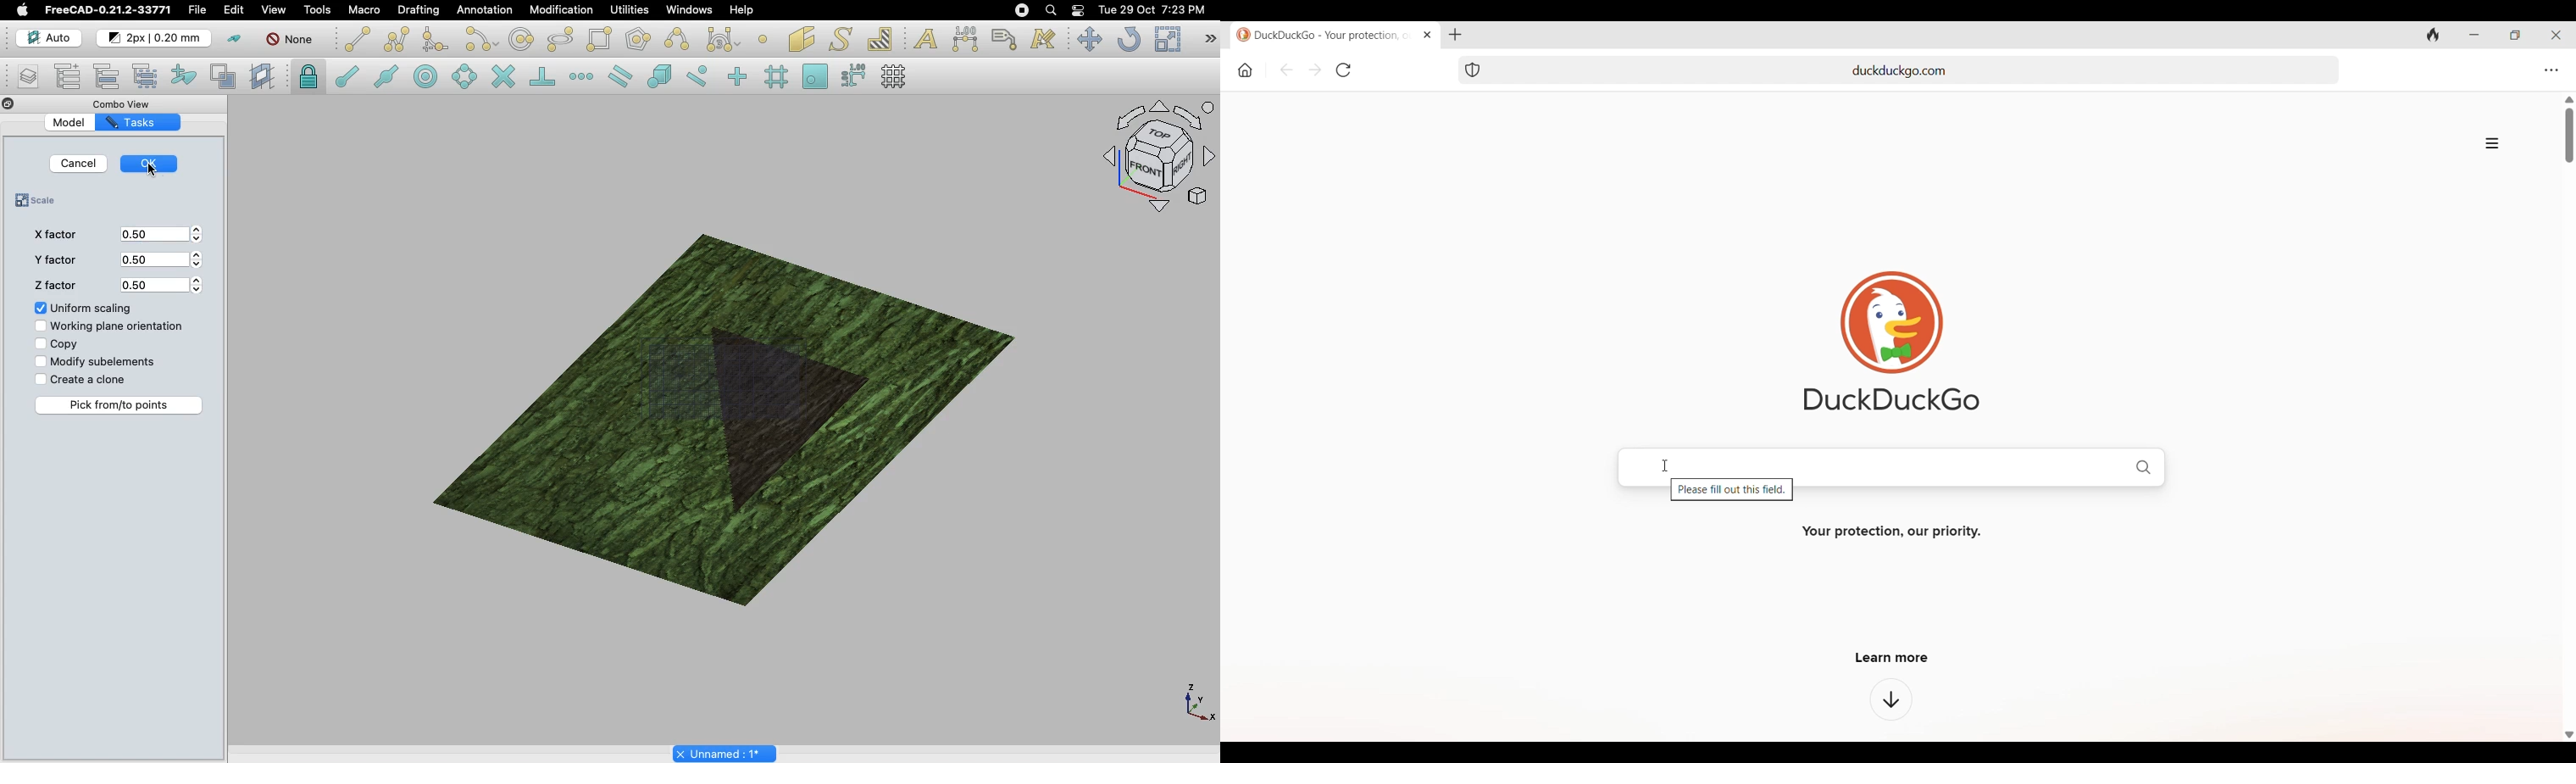 This screenshot has height=784, width=2576. What do you see at coordinates (270, 10) in the screenshot?
I see `View` at bounding box center [270, 10].